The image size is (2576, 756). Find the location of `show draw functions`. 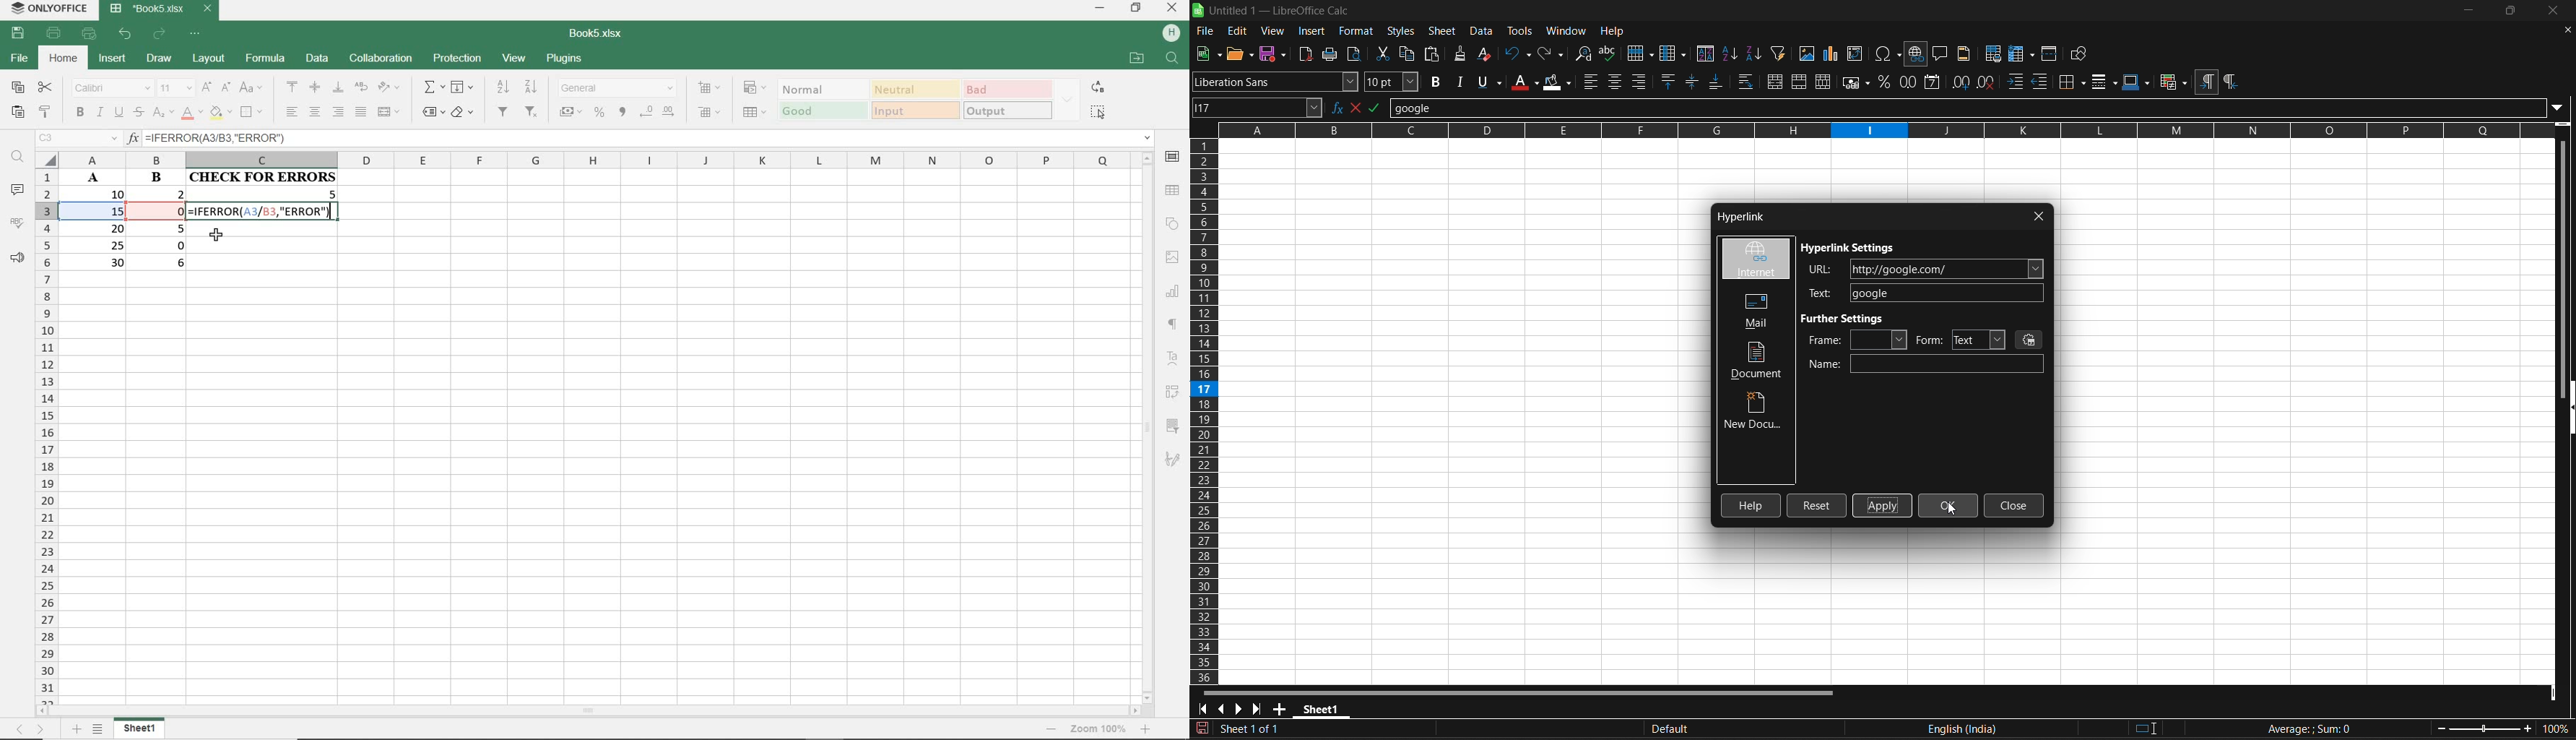

show draw functions is located at coordinates (2081, 53).